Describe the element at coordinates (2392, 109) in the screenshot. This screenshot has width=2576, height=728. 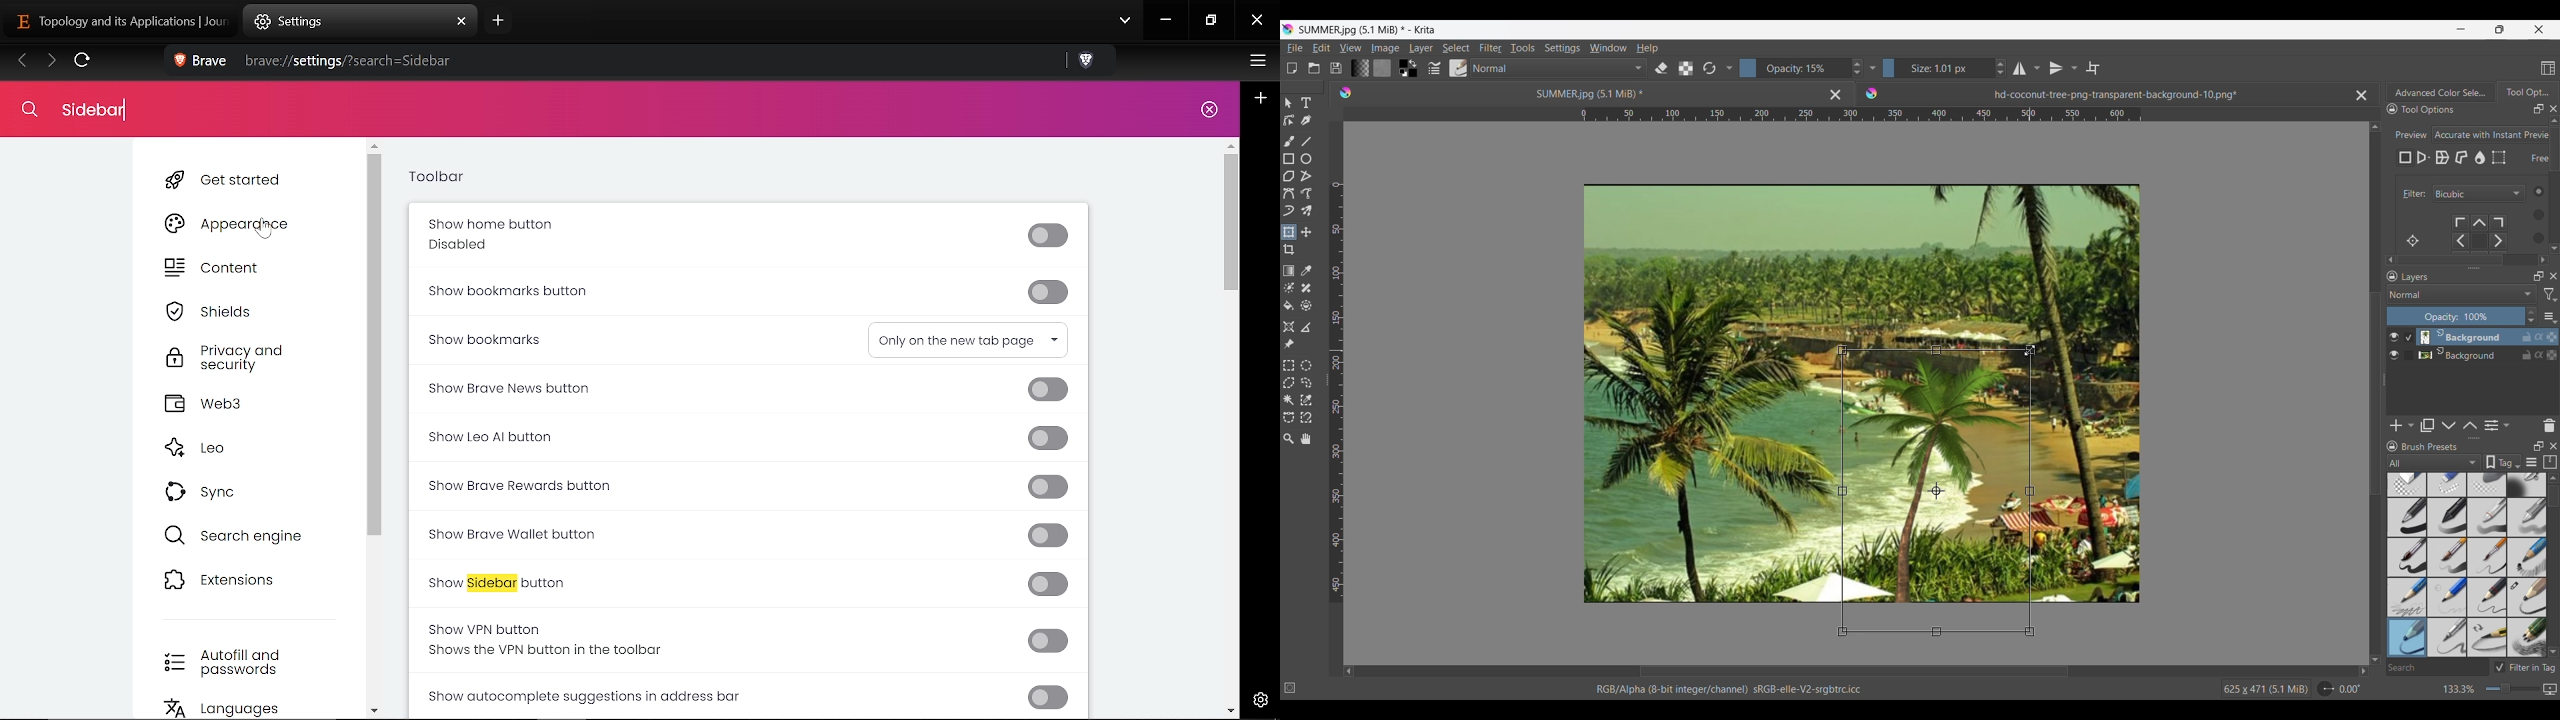
I see `Lock docker inputs` at that location.